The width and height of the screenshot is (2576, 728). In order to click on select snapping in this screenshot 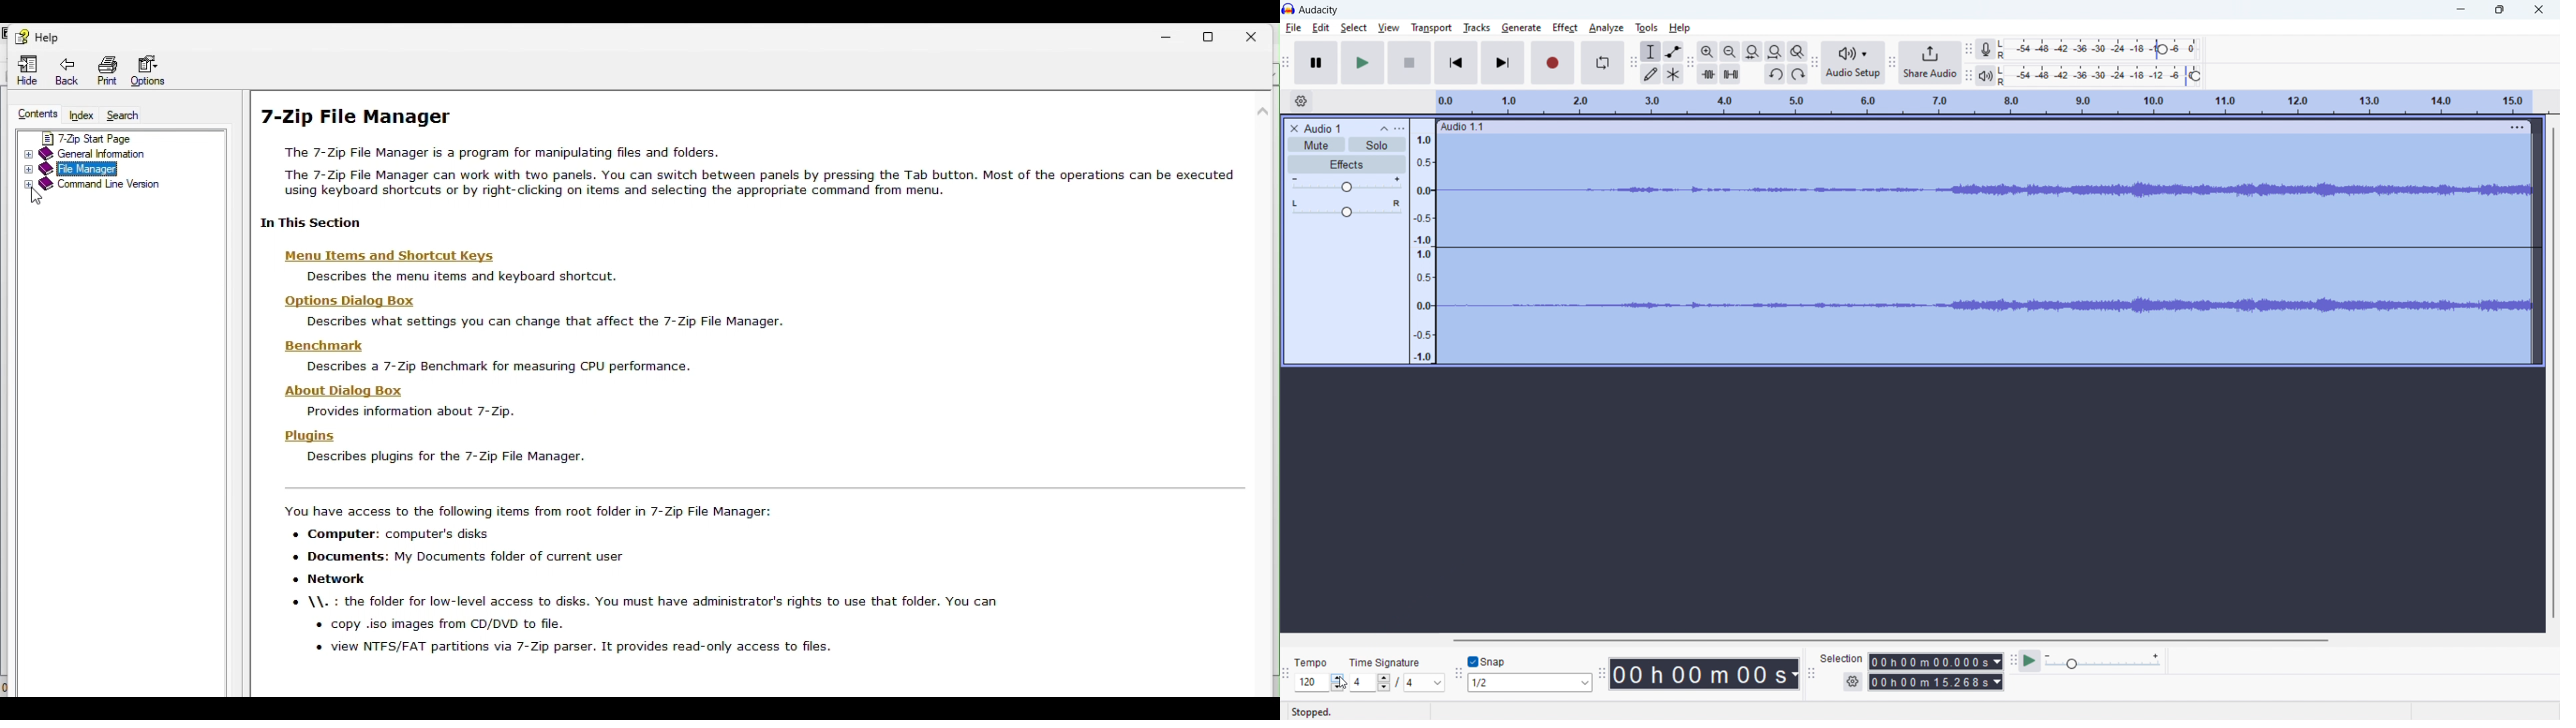, I will do `click(1531, 682)`.